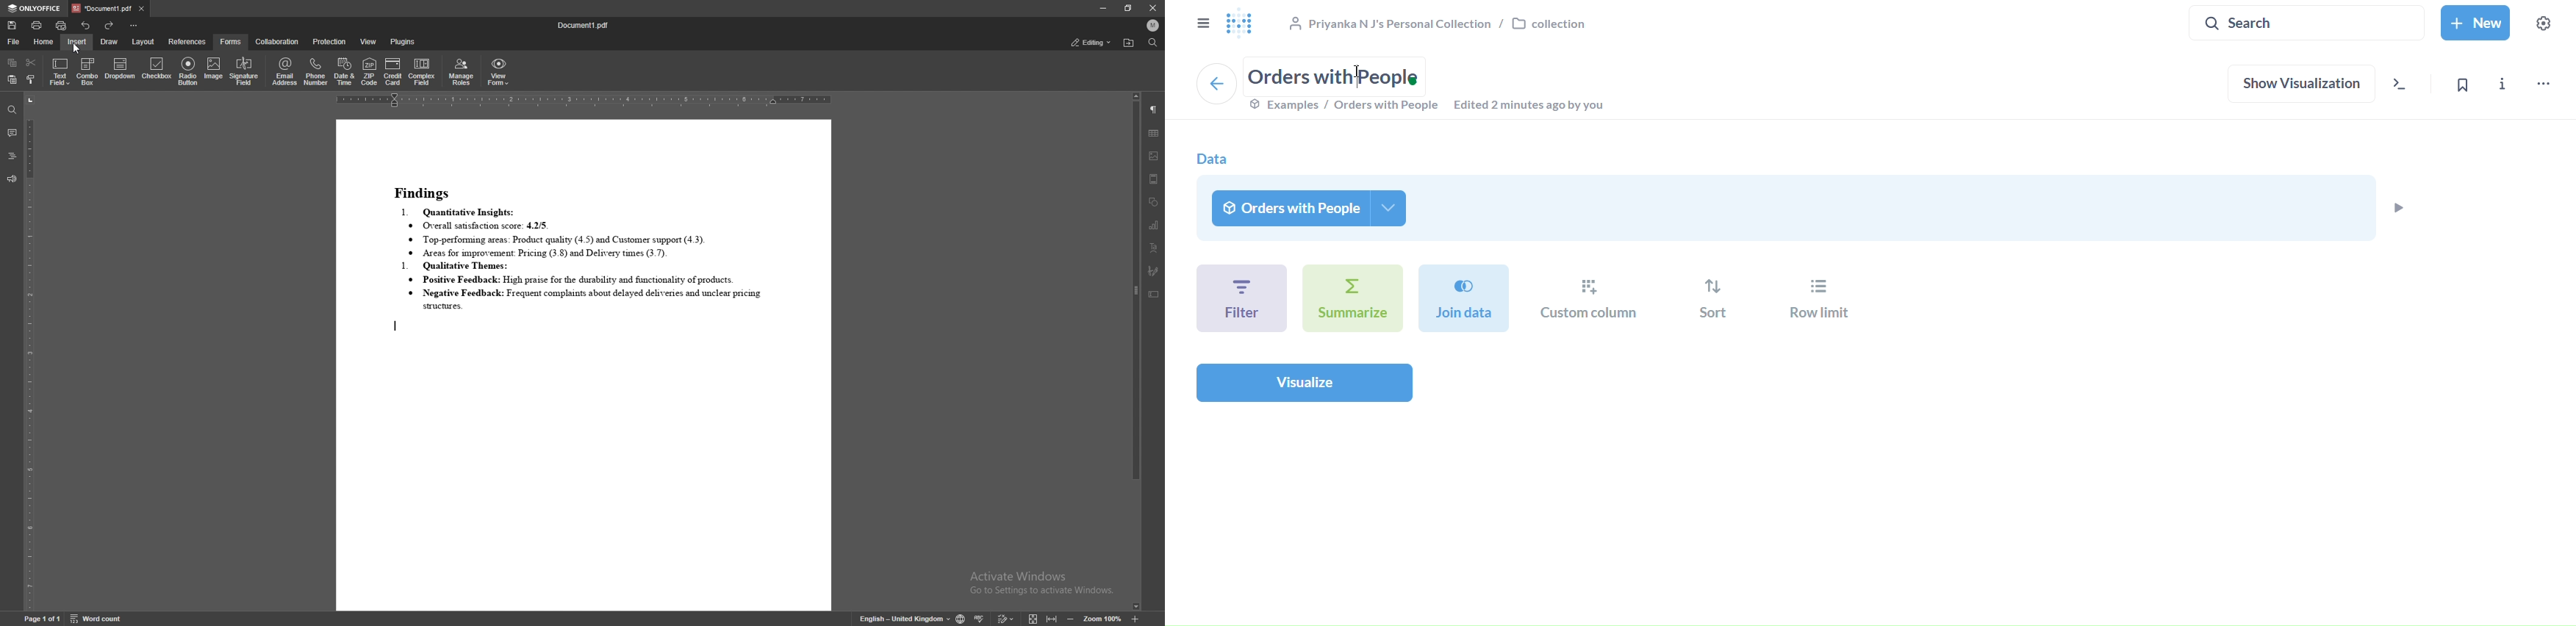  I want to click on credit card, so click(394, 71).